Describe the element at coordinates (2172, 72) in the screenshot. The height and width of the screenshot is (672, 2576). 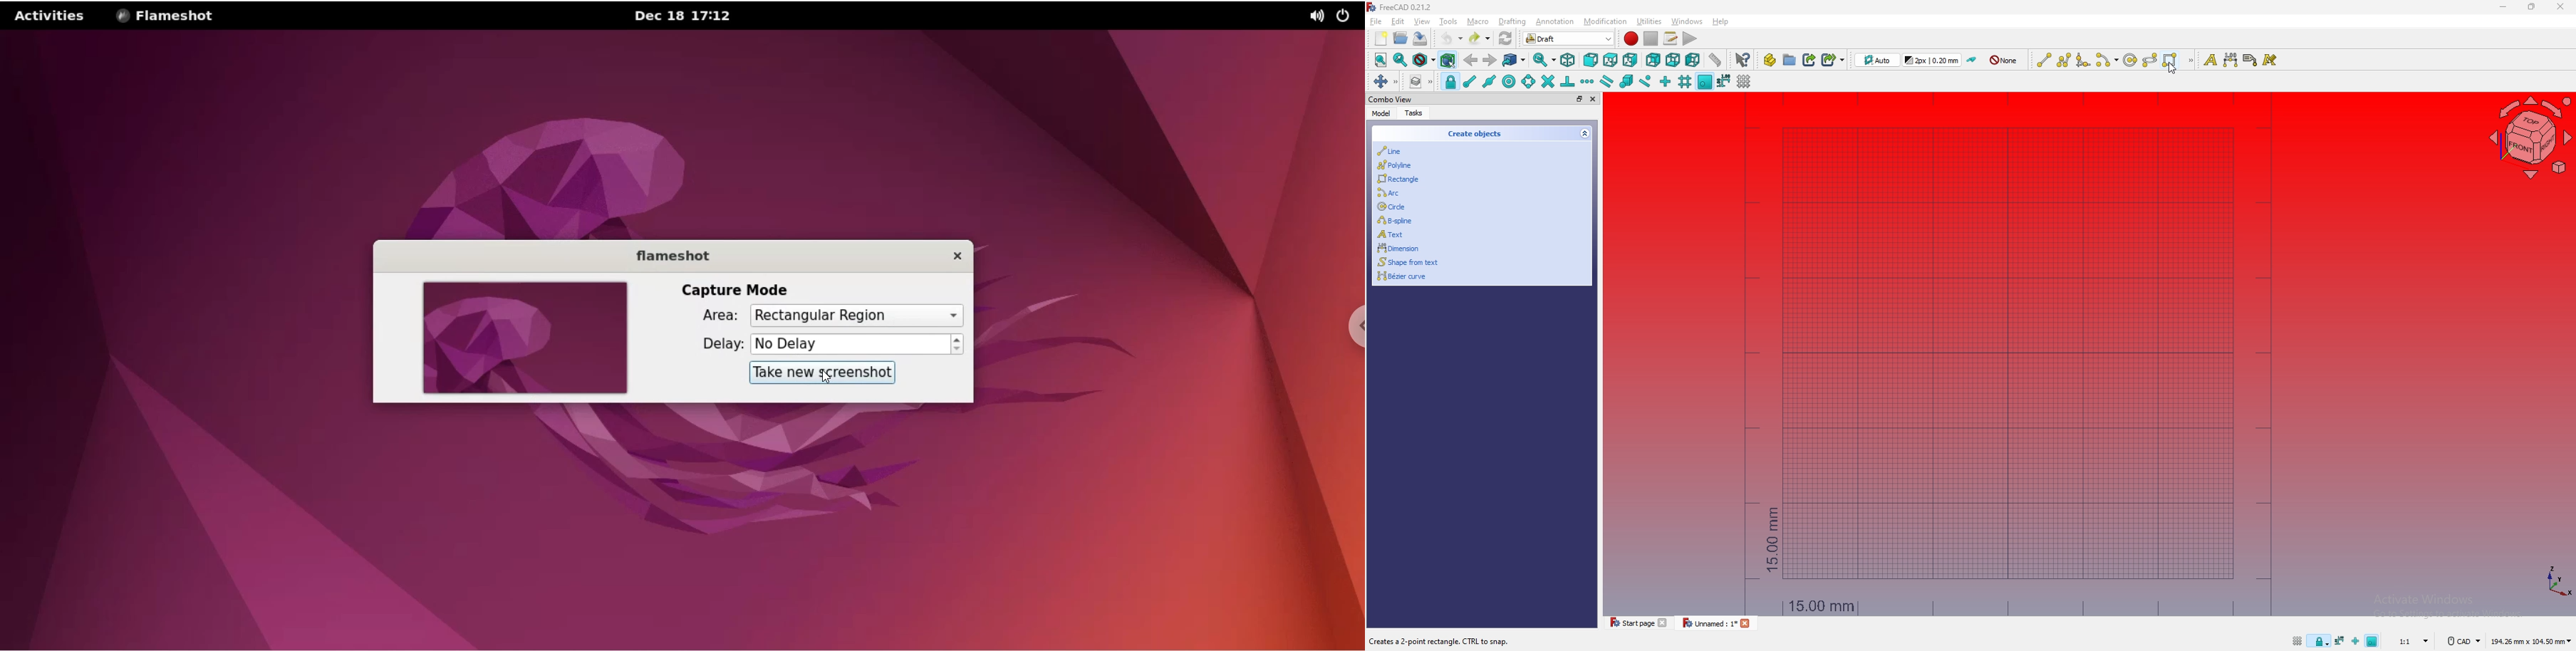
I see `Cursor` at that location.